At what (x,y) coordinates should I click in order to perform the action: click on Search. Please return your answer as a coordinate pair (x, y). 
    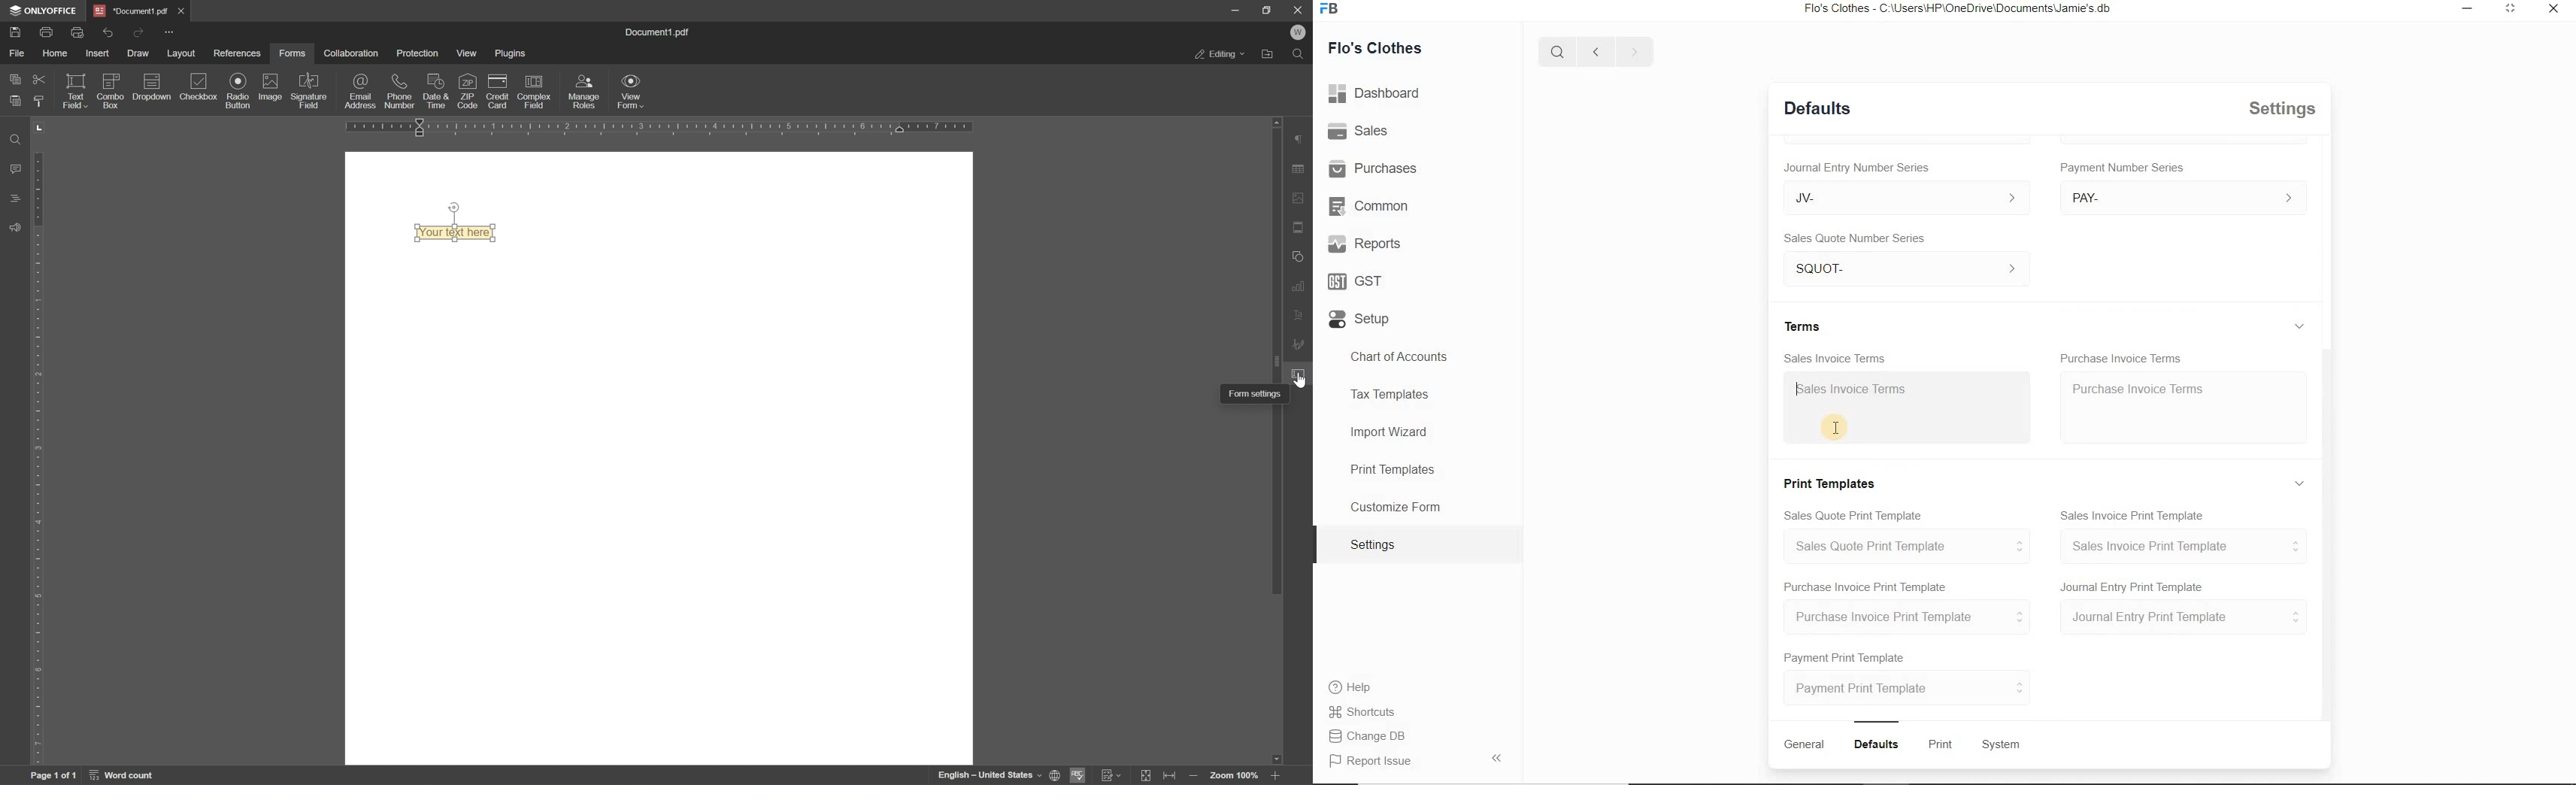
    Looking at the image, I should click on (1558, 50).